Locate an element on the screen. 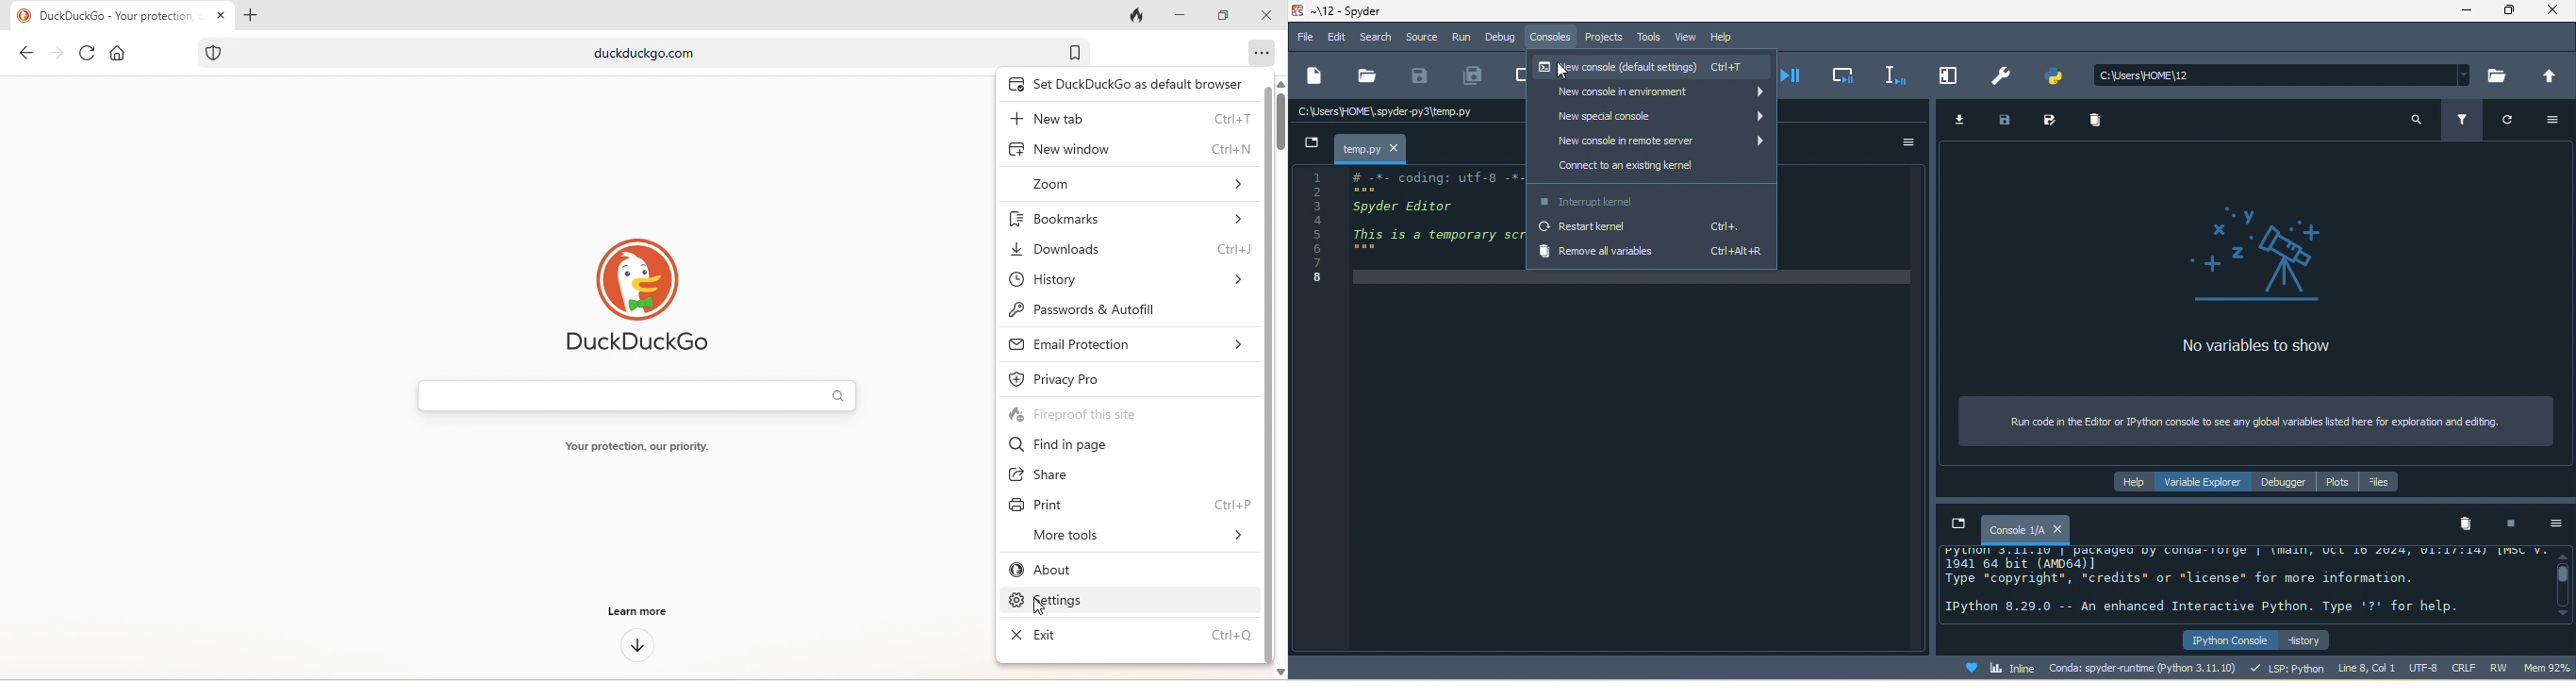 The width and height of the screenshot is (2576, 700). plots is located at coordinates (2339, 483).